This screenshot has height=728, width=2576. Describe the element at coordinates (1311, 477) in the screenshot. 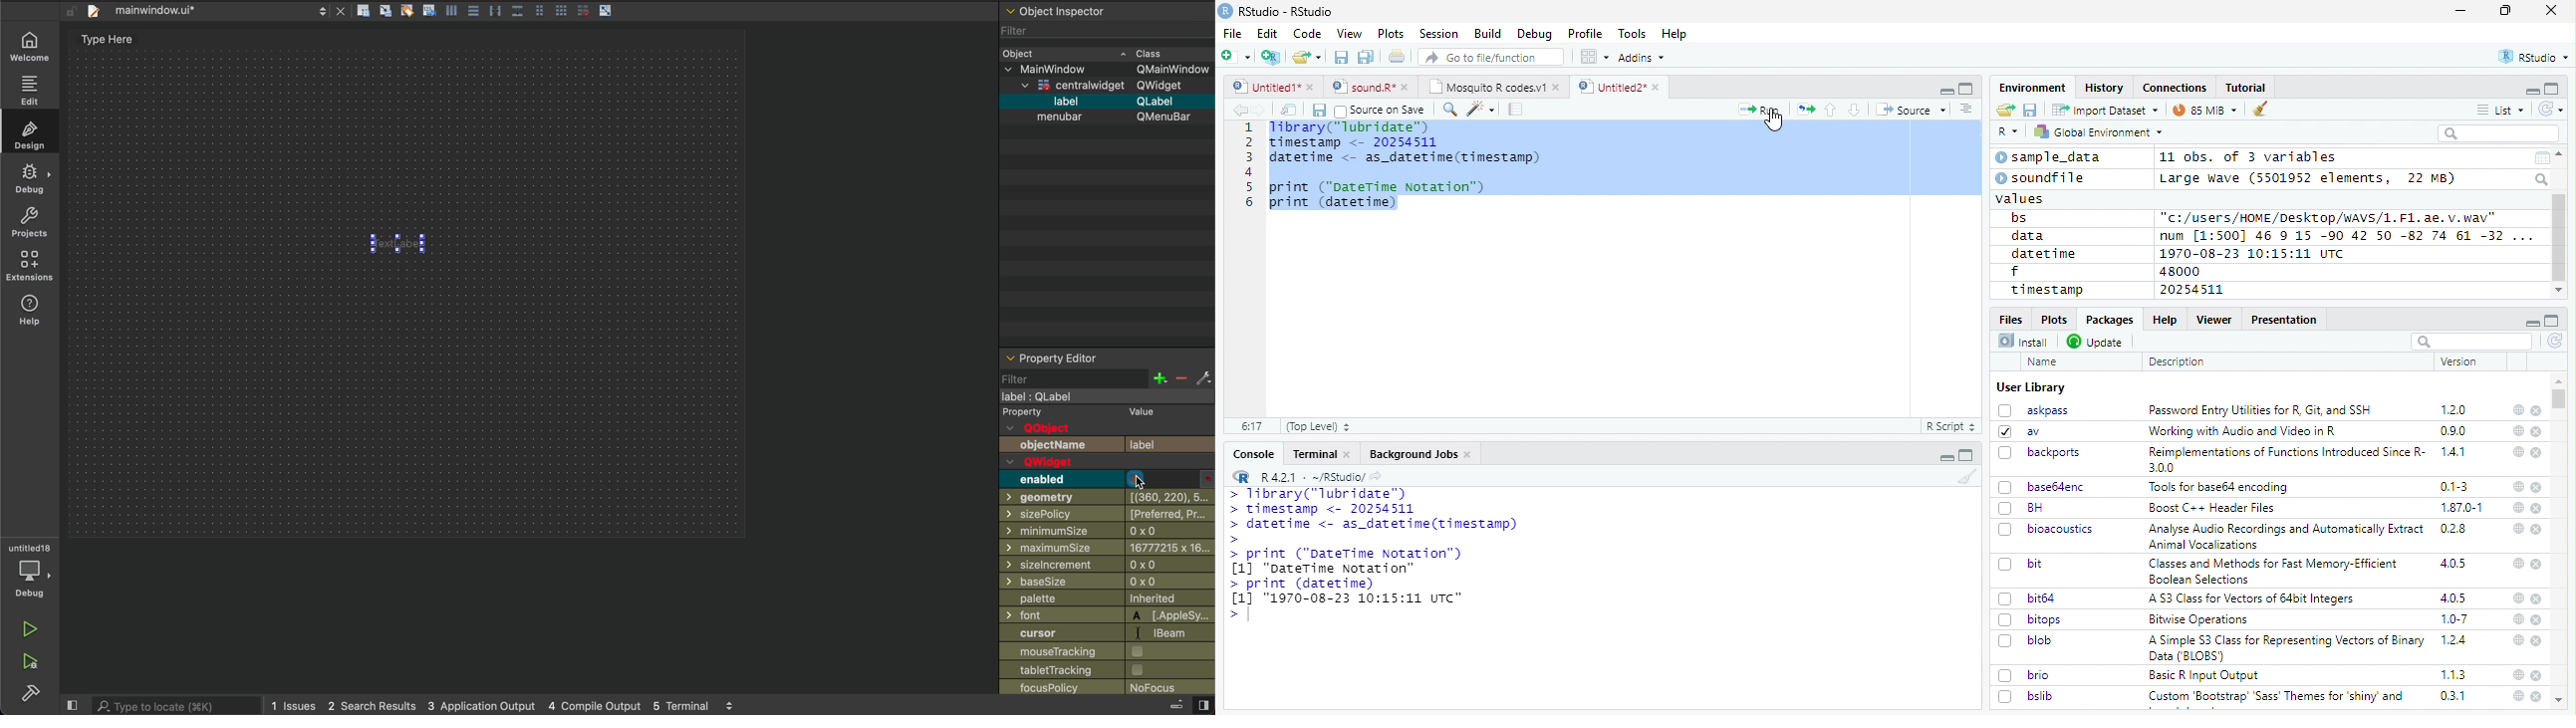

I see `R 4.2.1 - ~/RStudio/` at that location.